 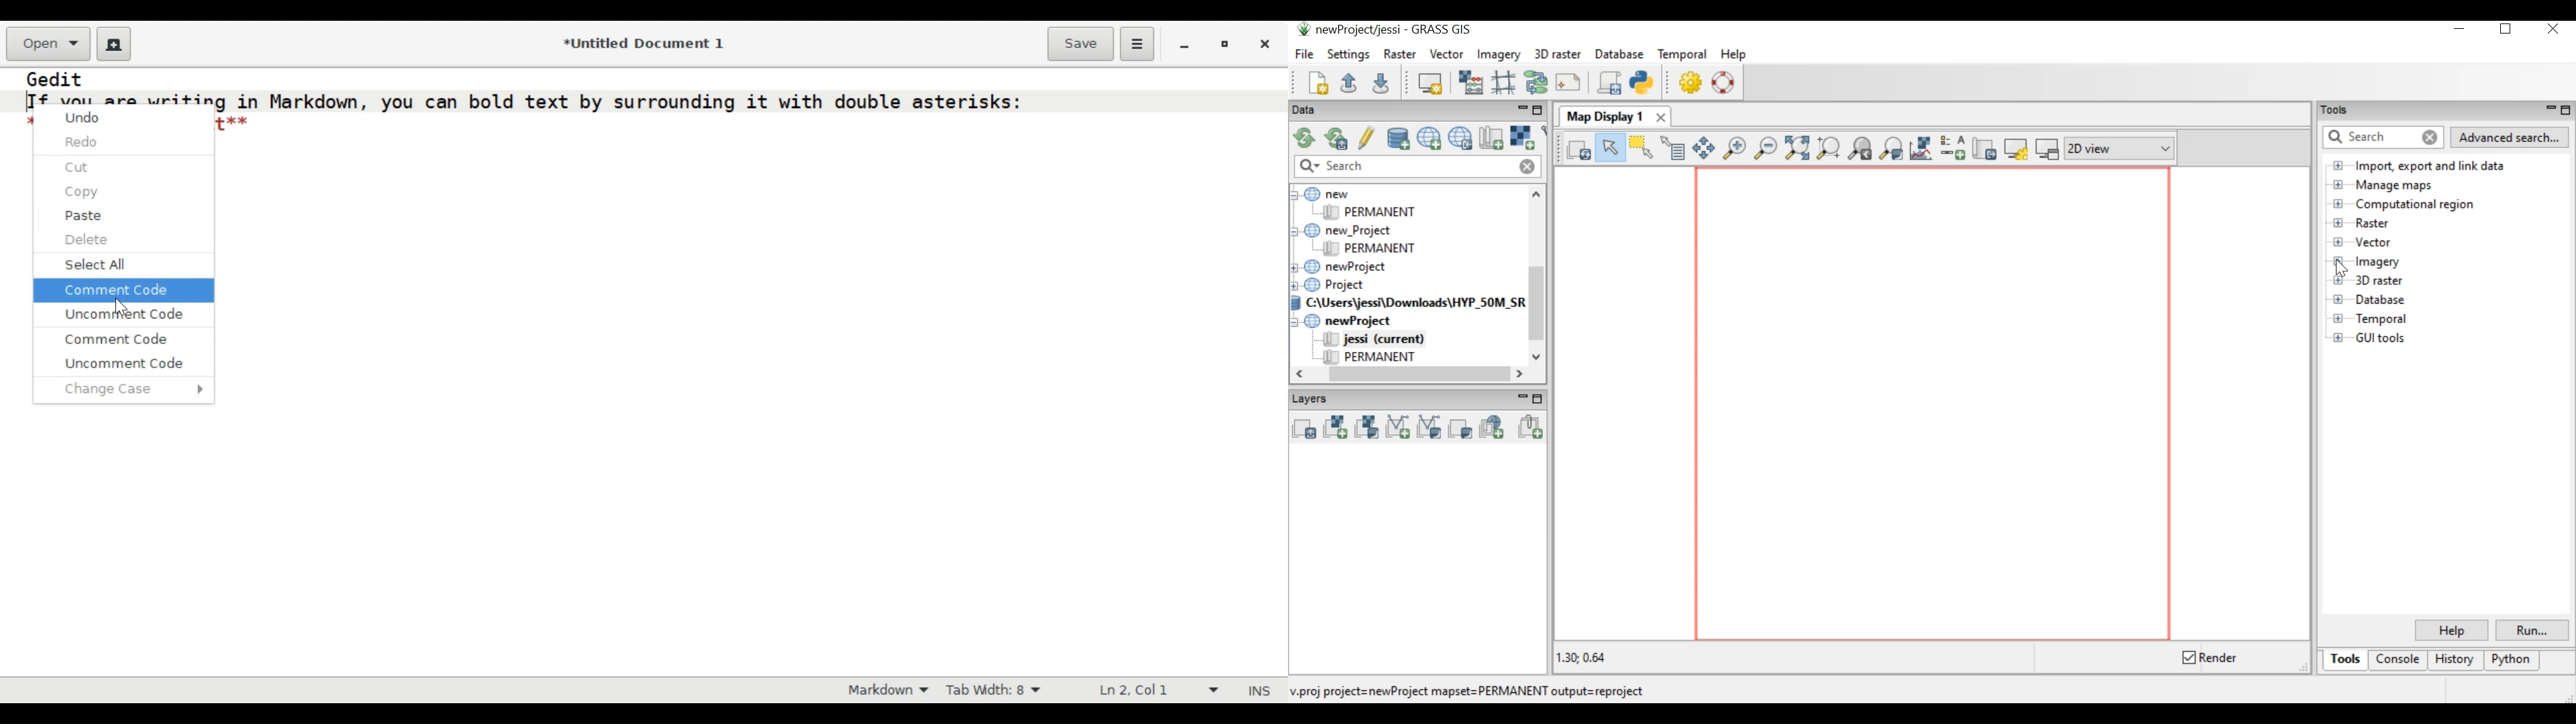 I want to click on Close, so click(x=1266, y=44).